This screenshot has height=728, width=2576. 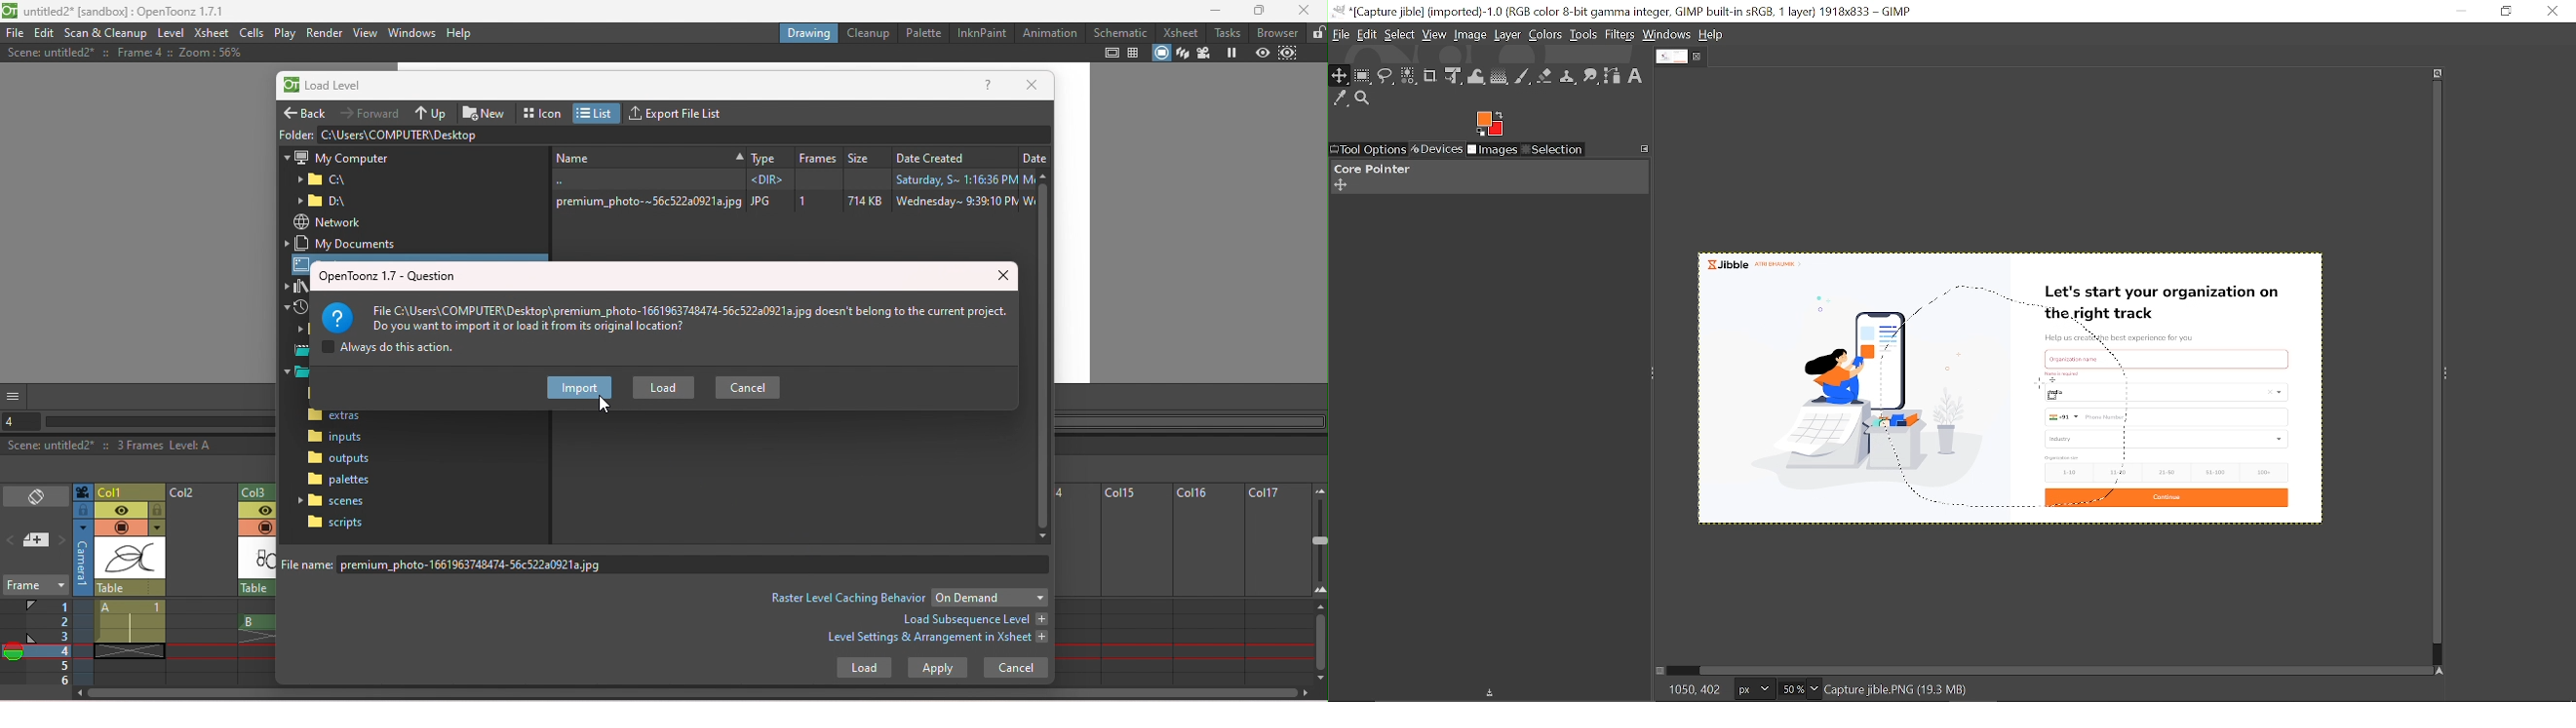 I want to click on <DIR> Saturday, S~ 1:16:36 PM, so click(x=789, y=179).